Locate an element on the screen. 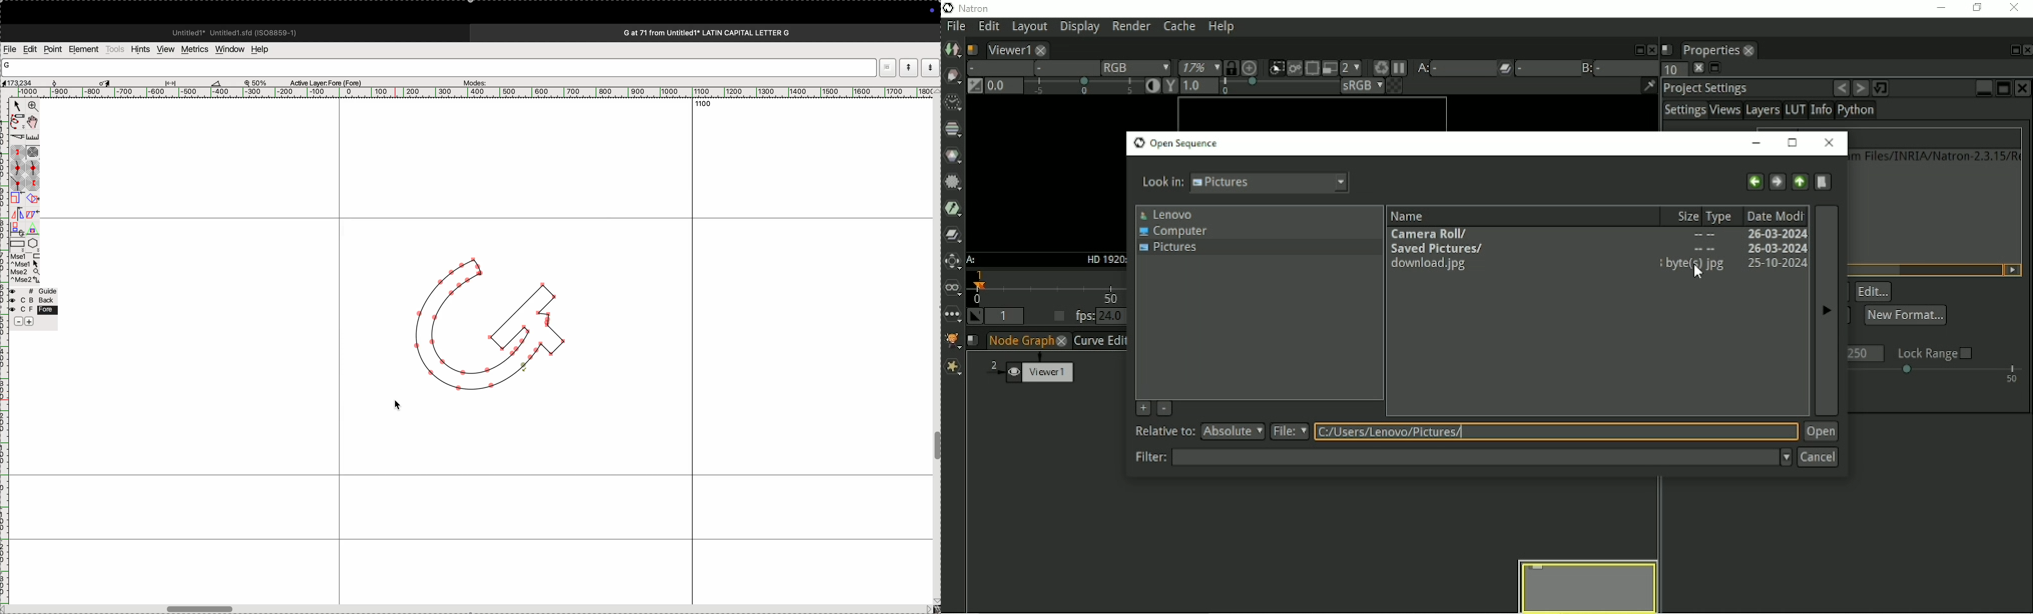  fore layer is located at coordinates (33, 309).